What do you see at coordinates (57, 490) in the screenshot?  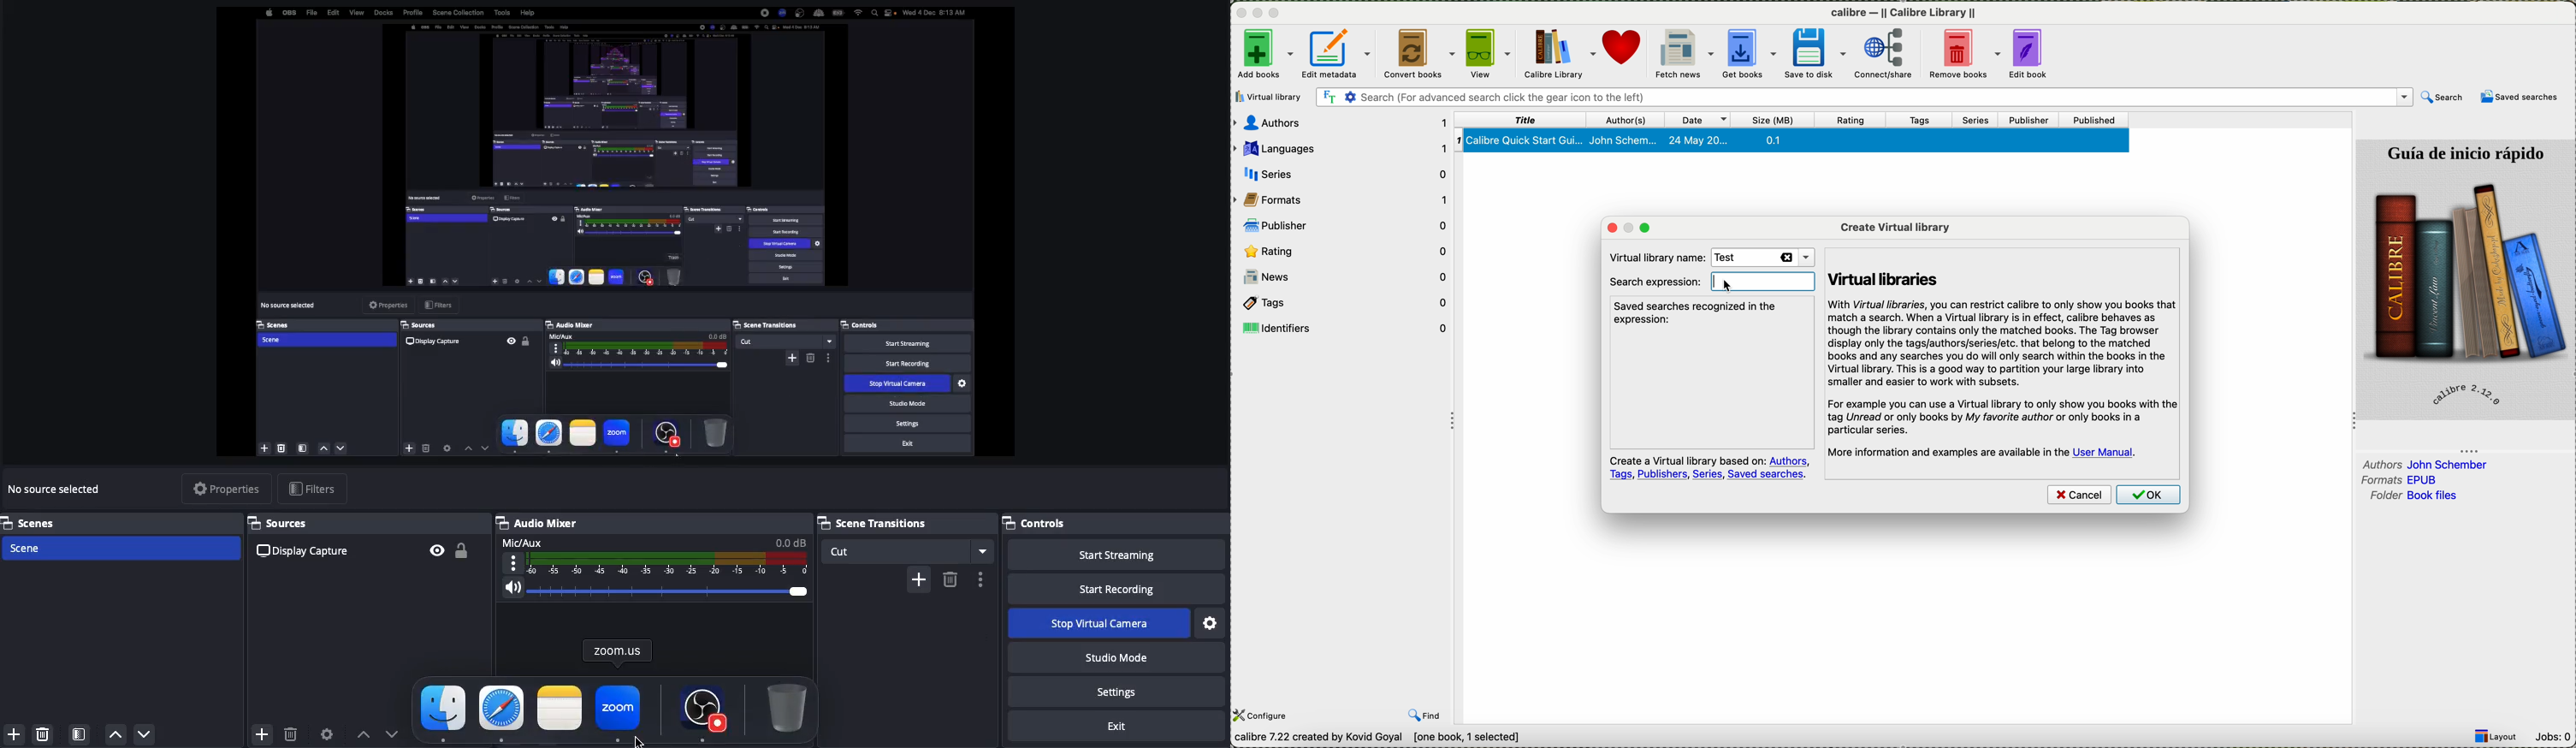 I see `No sources selected` at bounding box center [57, 490].